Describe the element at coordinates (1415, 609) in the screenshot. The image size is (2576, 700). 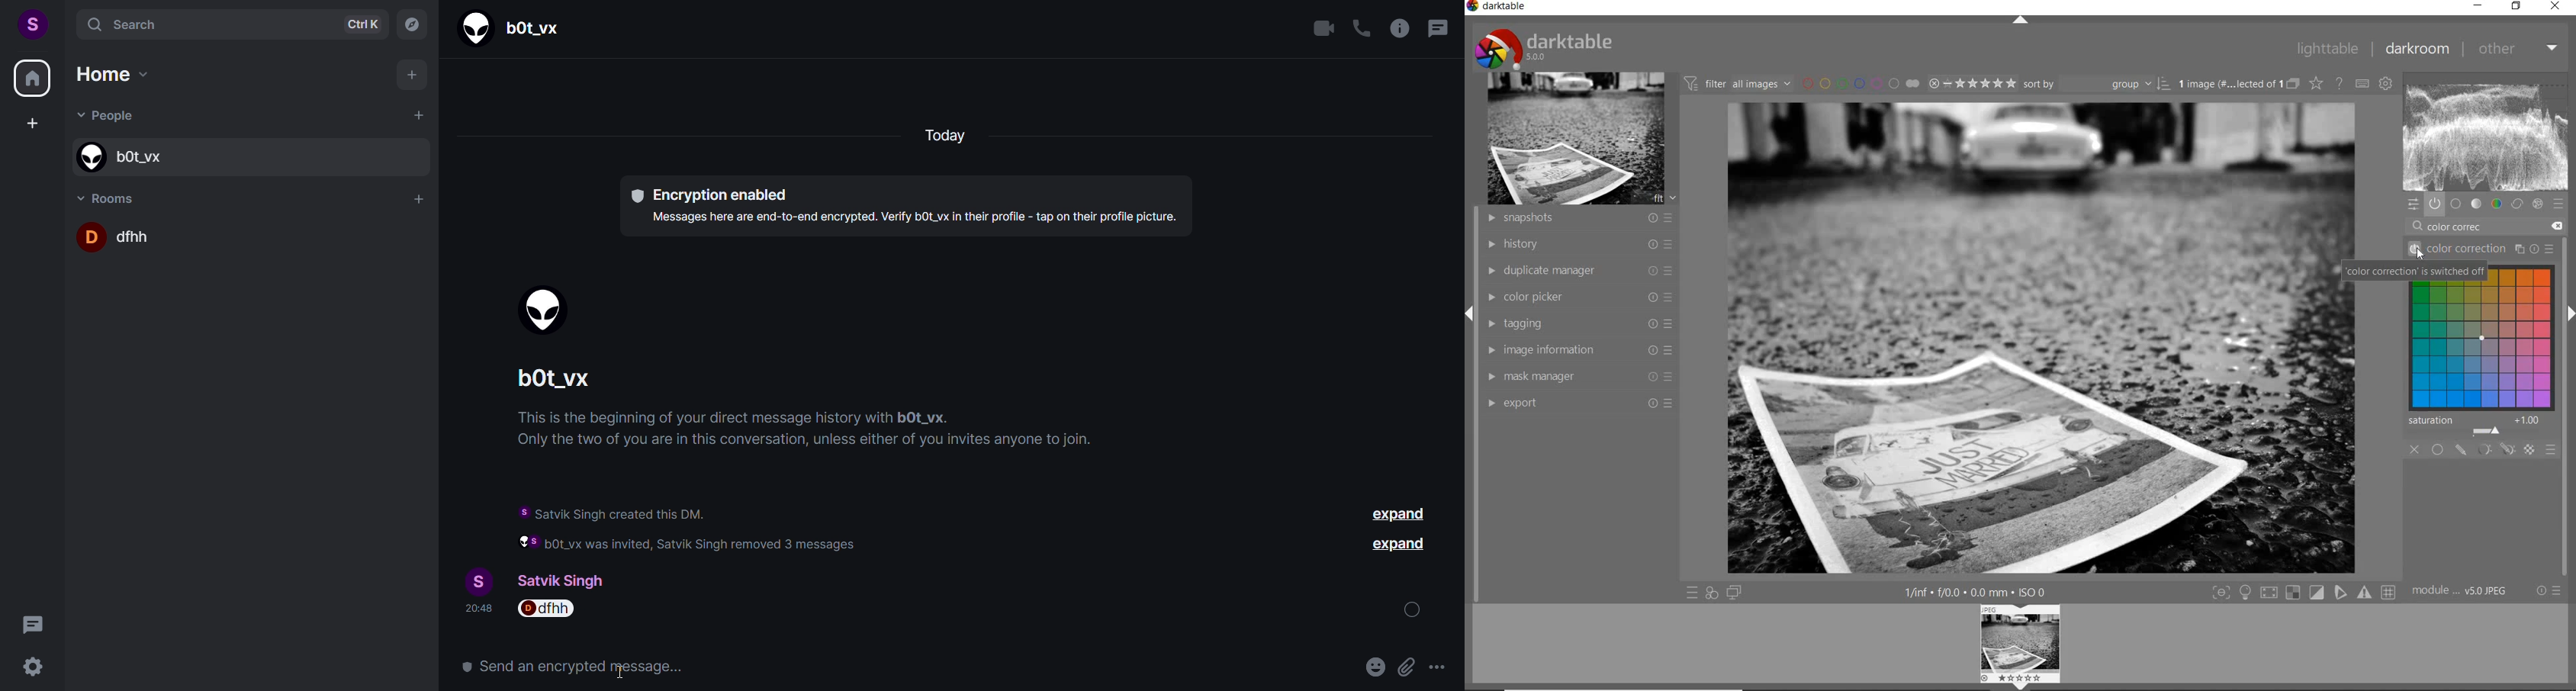
I see `sent` at that location.